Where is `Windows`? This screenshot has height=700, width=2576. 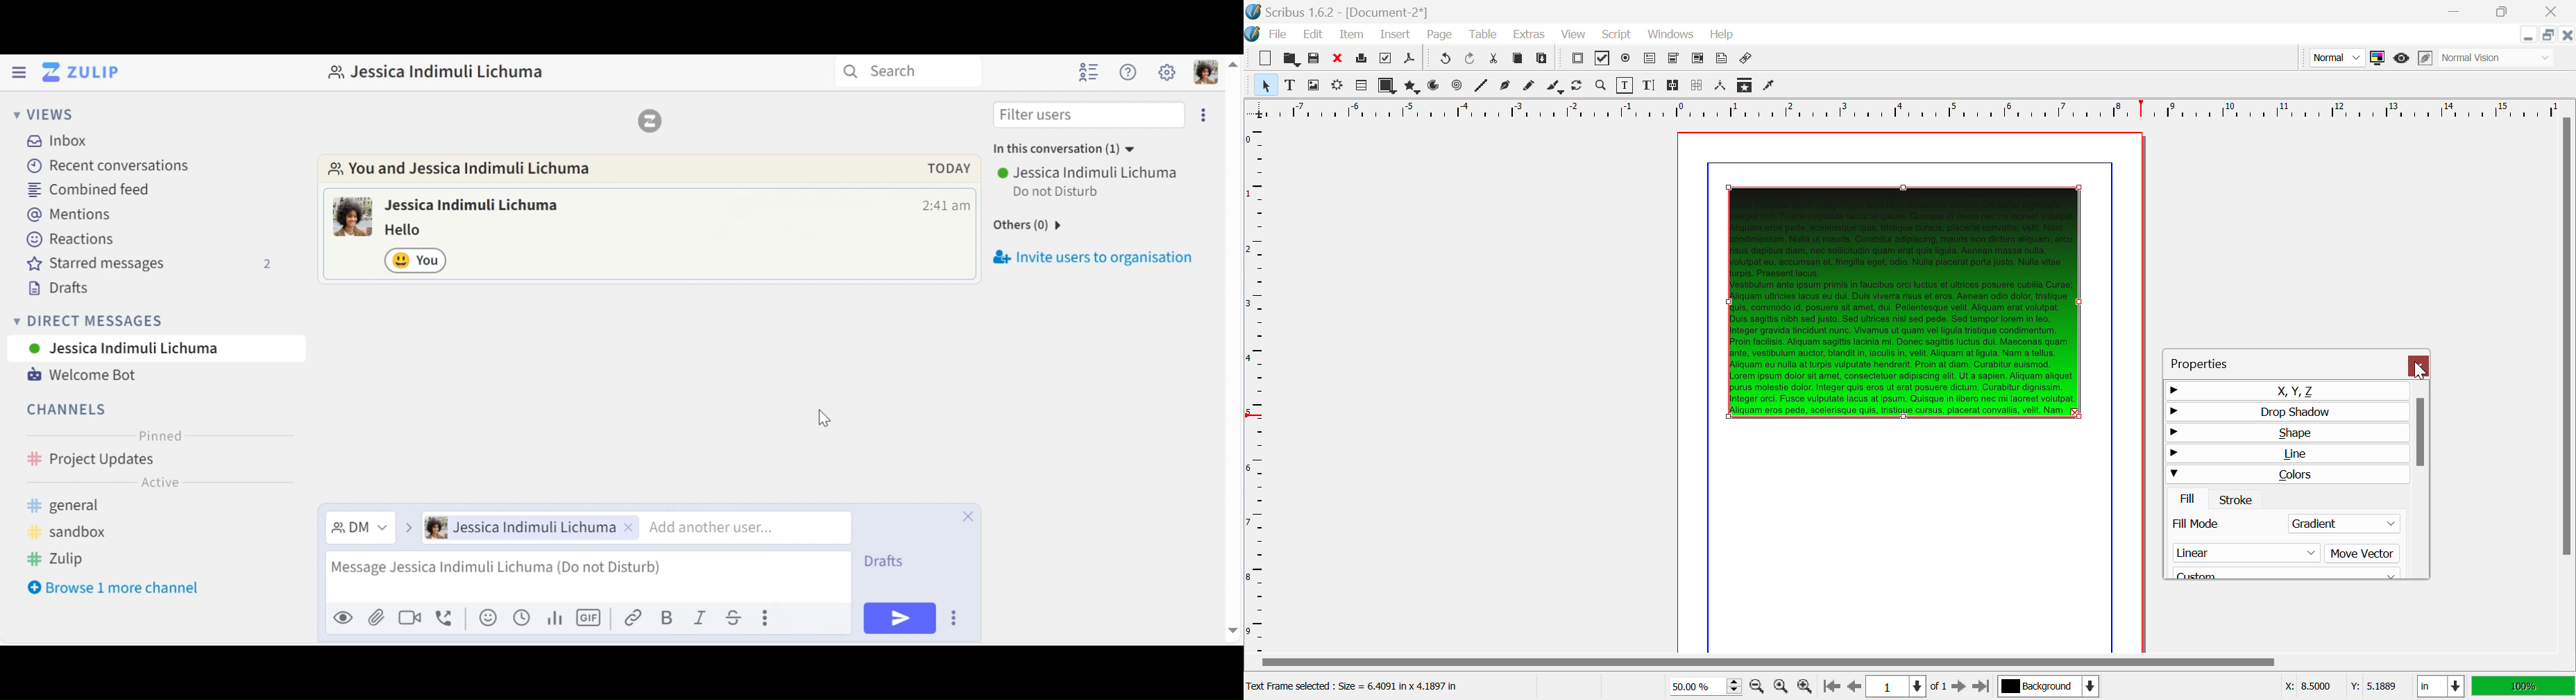
Windows is located at coordinates (1671, 34).